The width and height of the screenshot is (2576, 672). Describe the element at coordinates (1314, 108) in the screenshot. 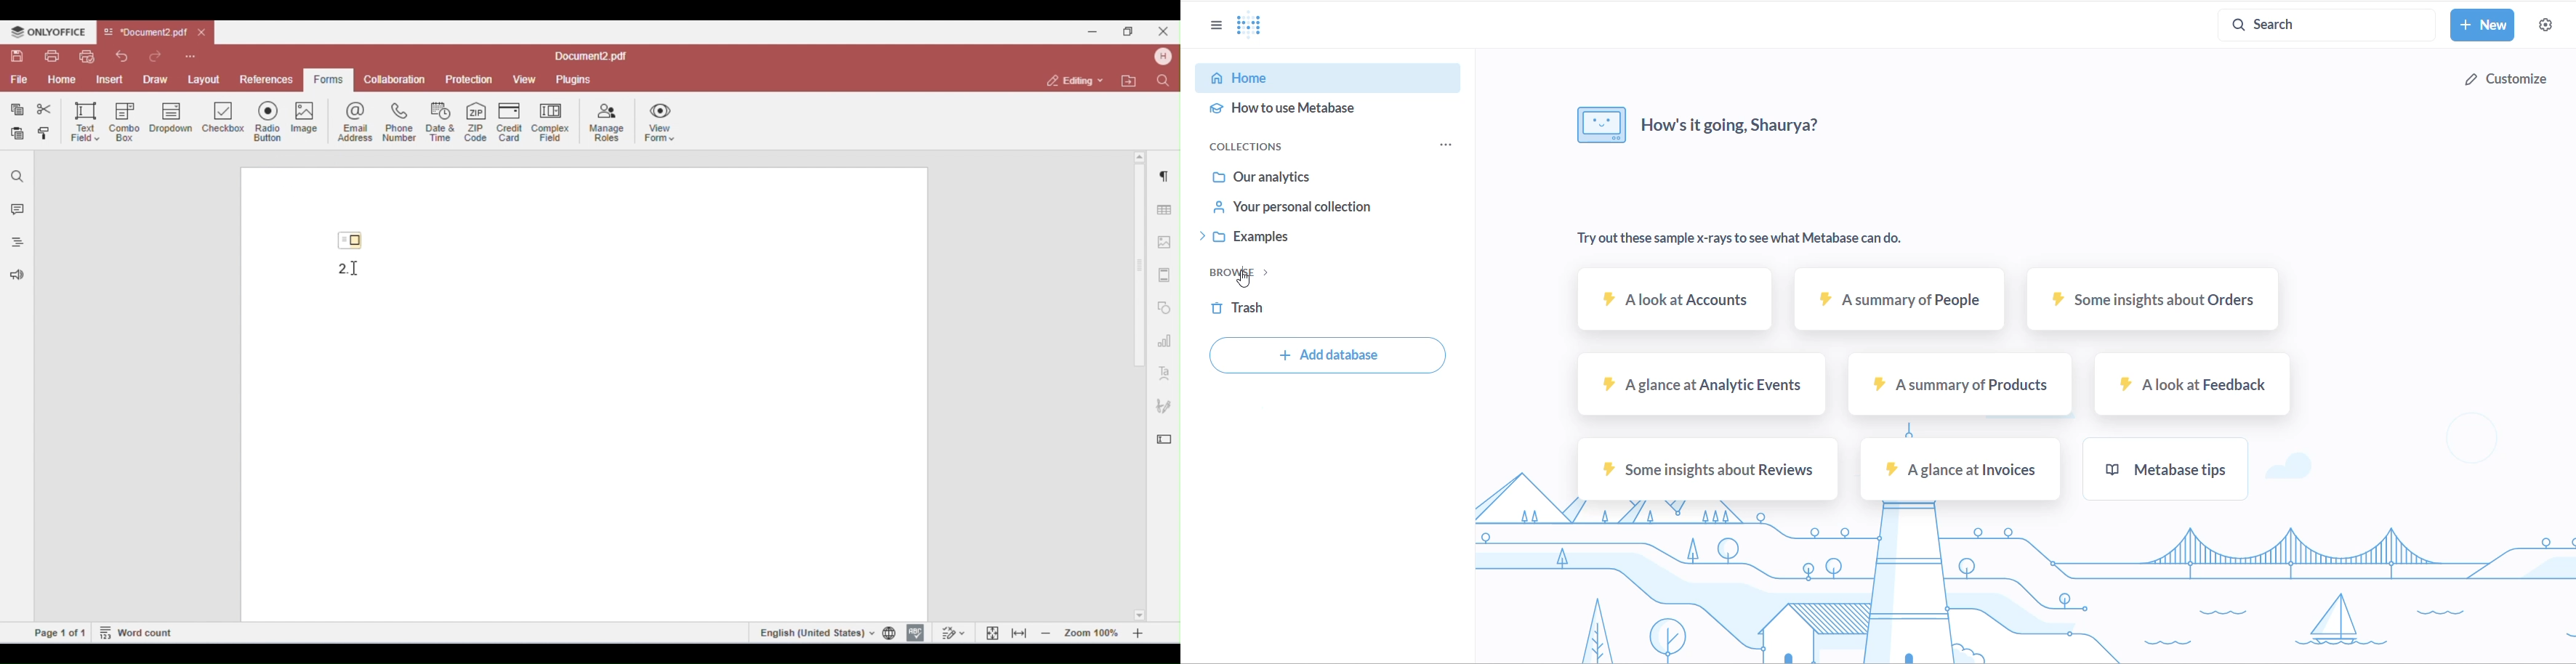

I see `HOW TO USE METABASE` at that location.